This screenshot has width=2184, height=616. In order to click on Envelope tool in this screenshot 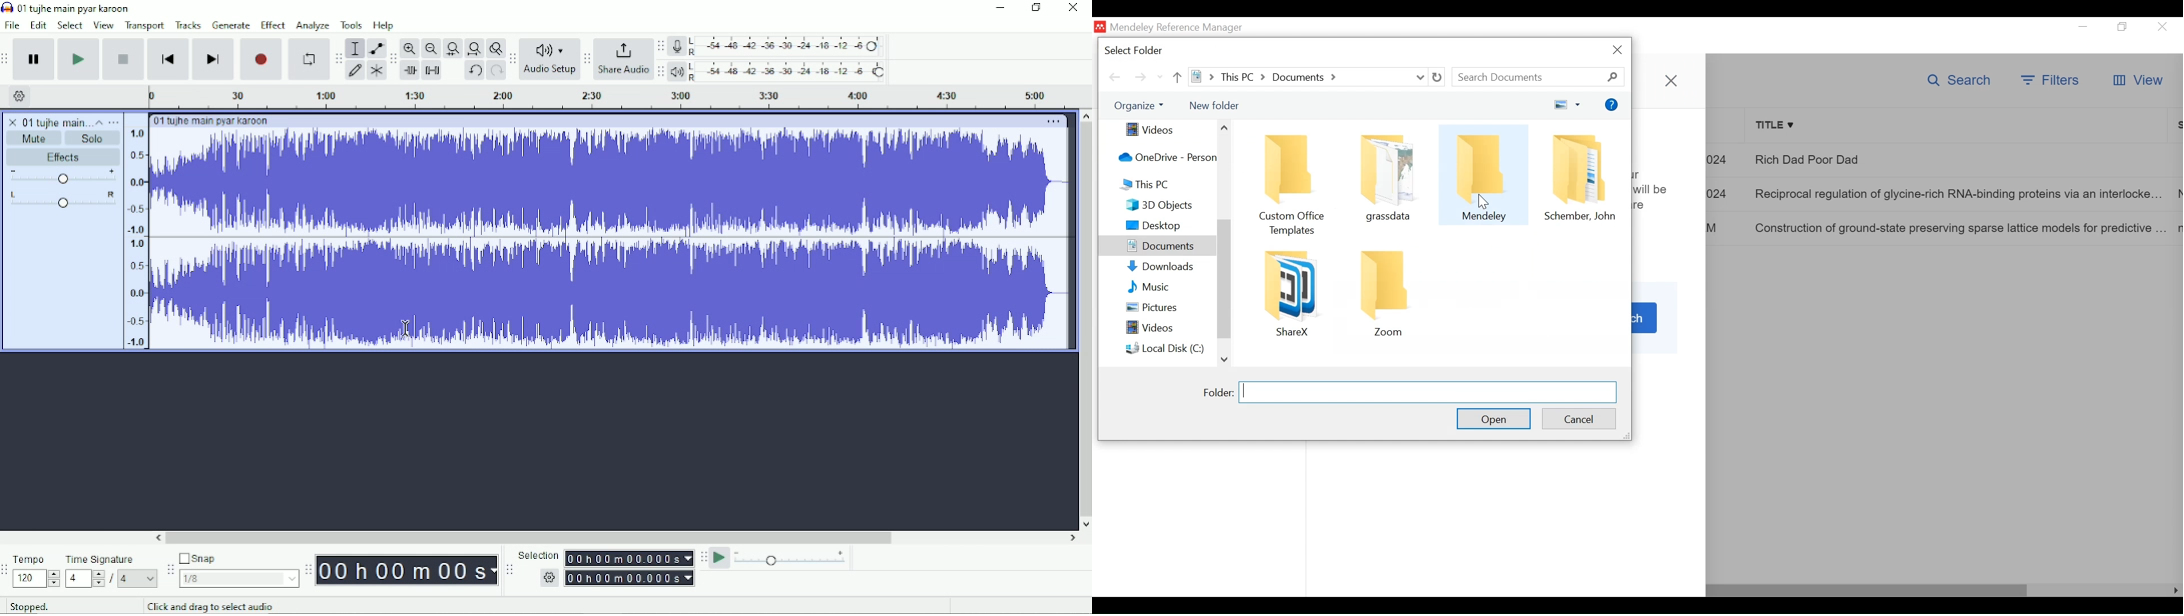, I will do `click(375, 49)`.